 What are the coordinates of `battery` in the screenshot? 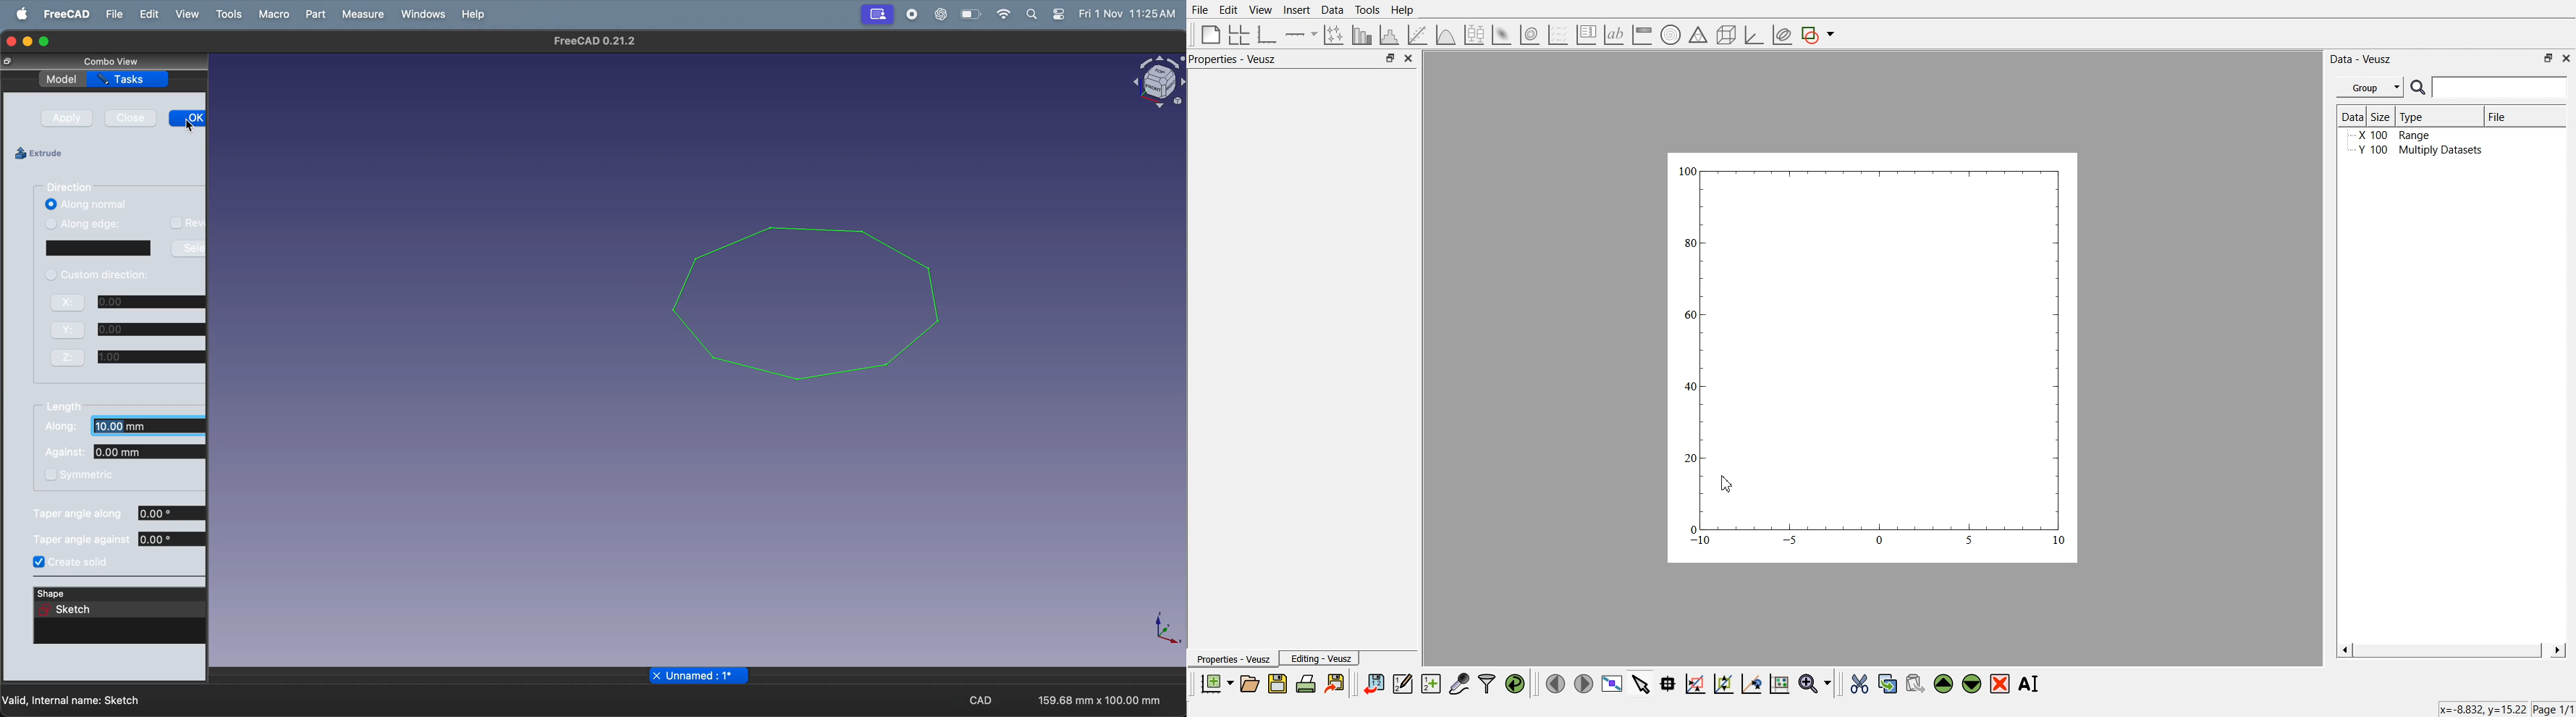 It's located at (971, 14).